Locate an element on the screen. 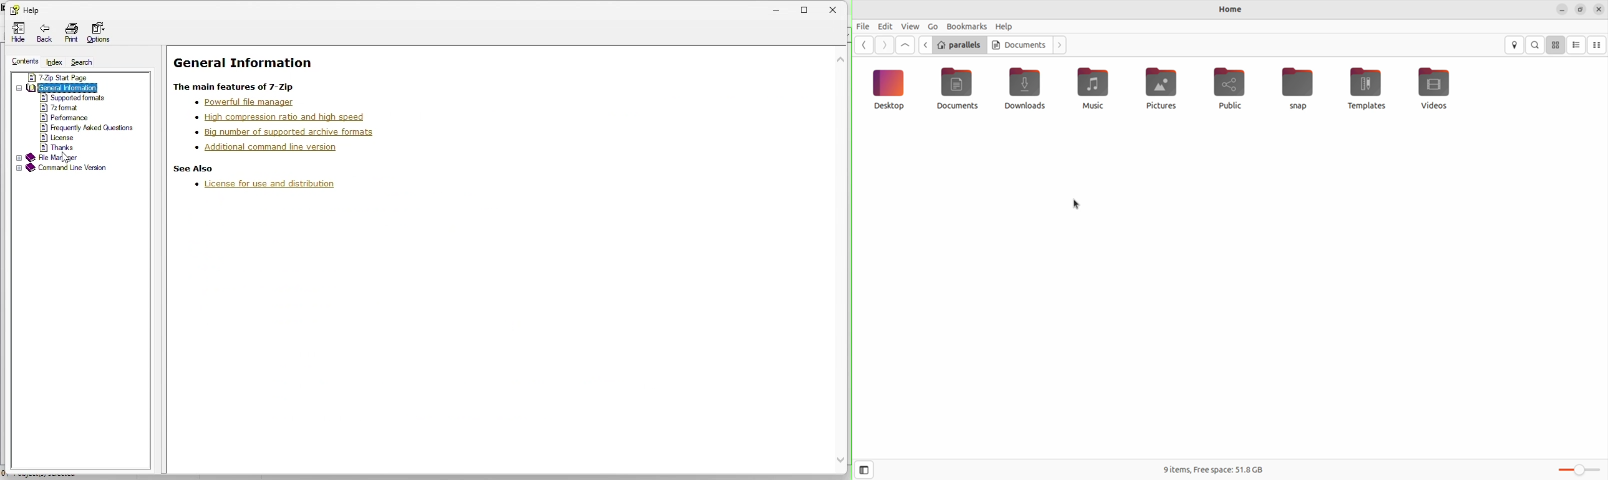 This screenshot has width=1624, height=504. 7 zip start page is located at coordinates (57, 77).